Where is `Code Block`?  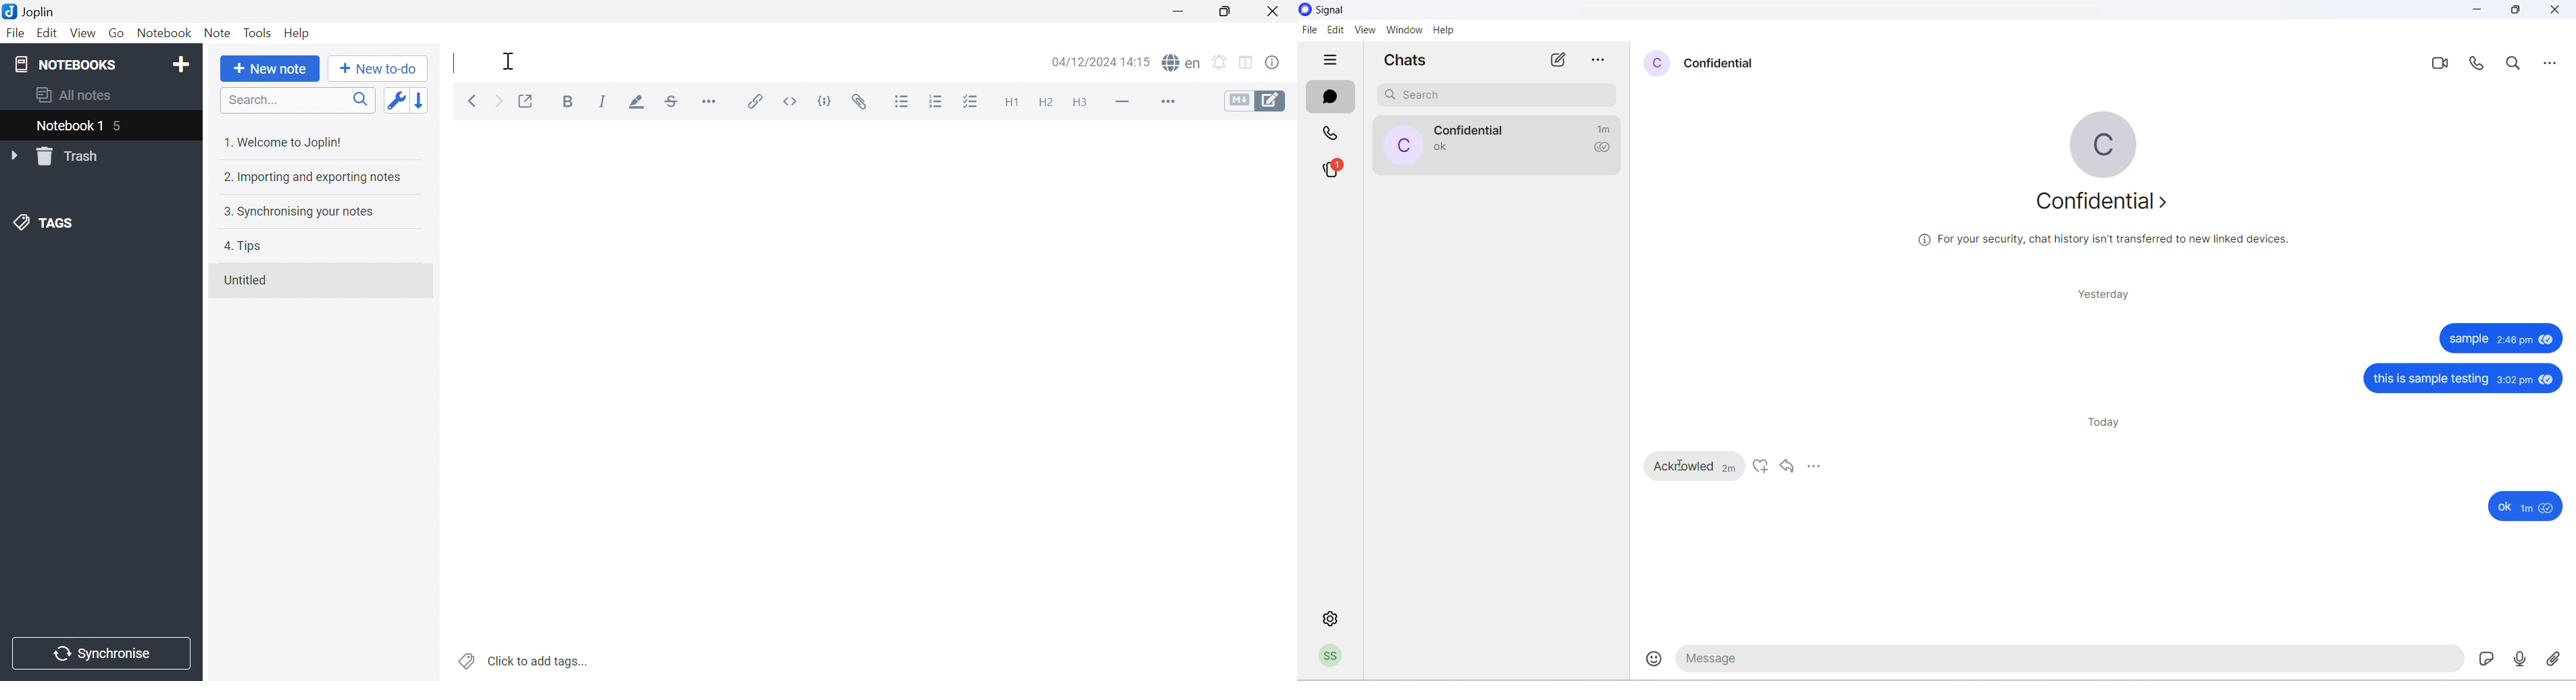 Code Block is located at coordinates (828, 103).